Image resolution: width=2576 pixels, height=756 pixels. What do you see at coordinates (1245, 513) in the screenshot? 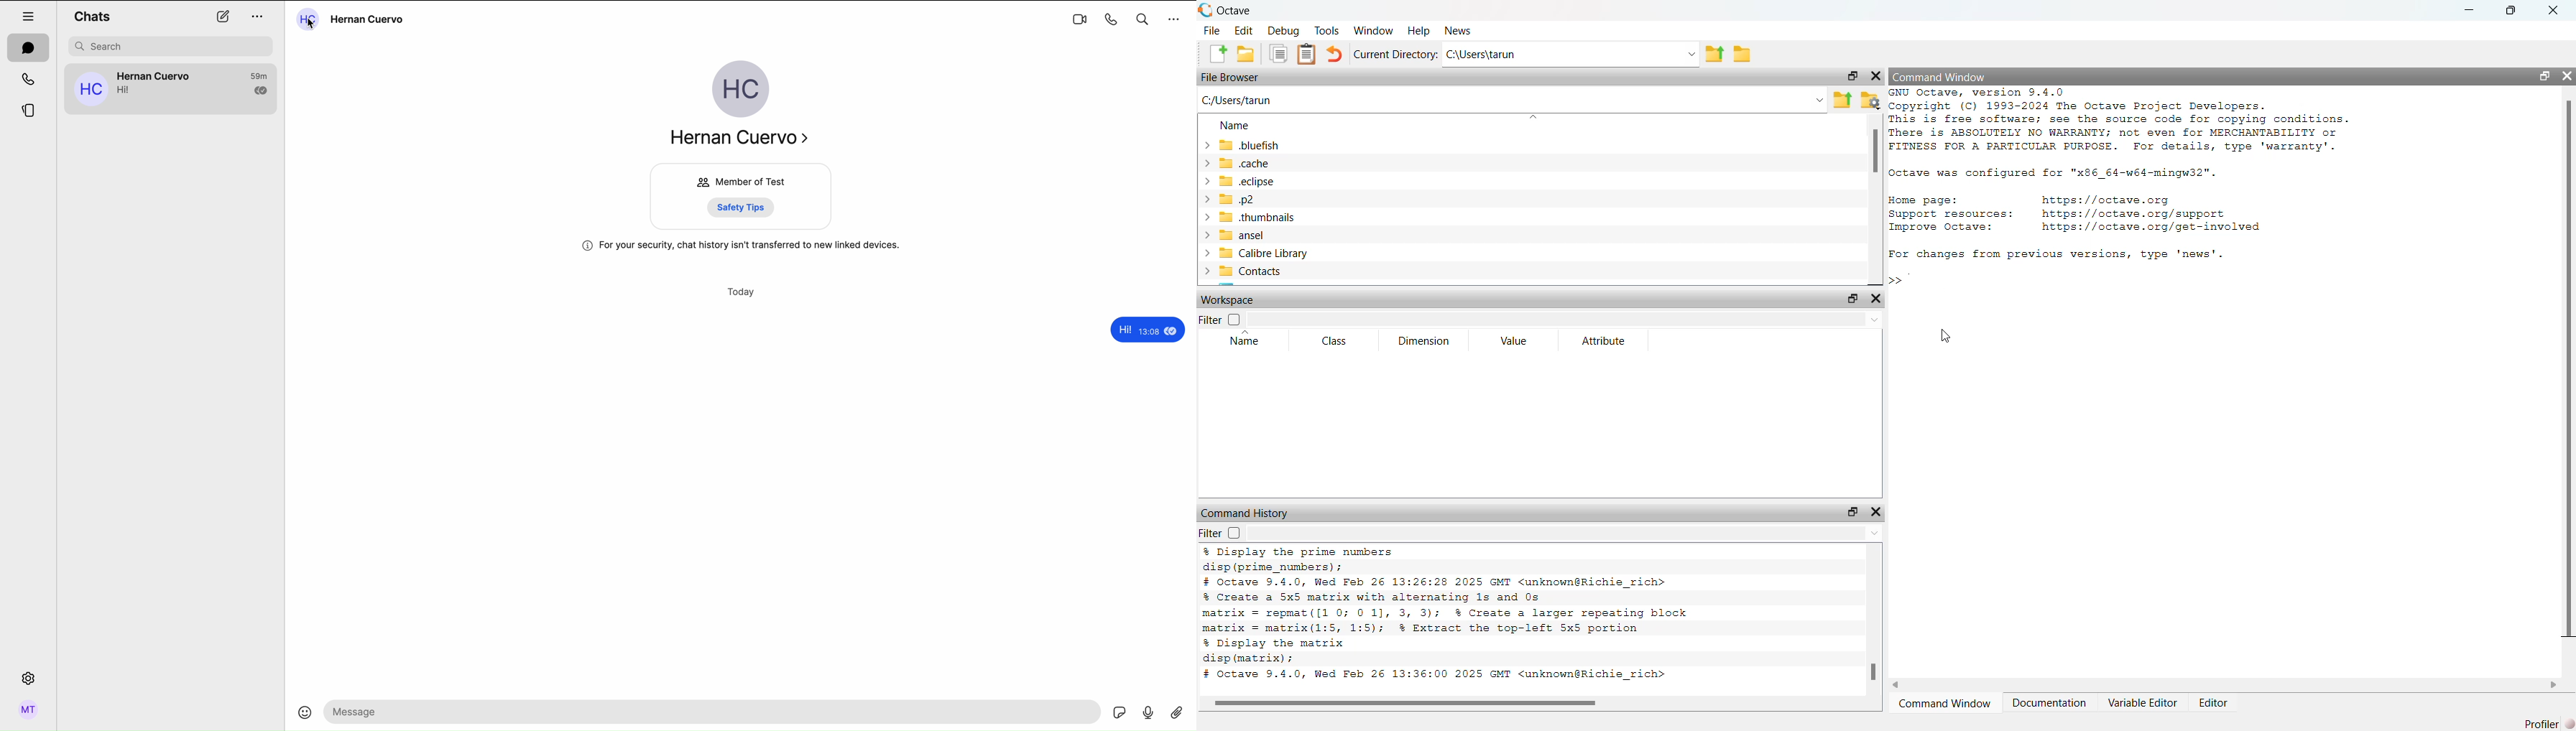
I see `command history` at bounding box center [1245, 513].